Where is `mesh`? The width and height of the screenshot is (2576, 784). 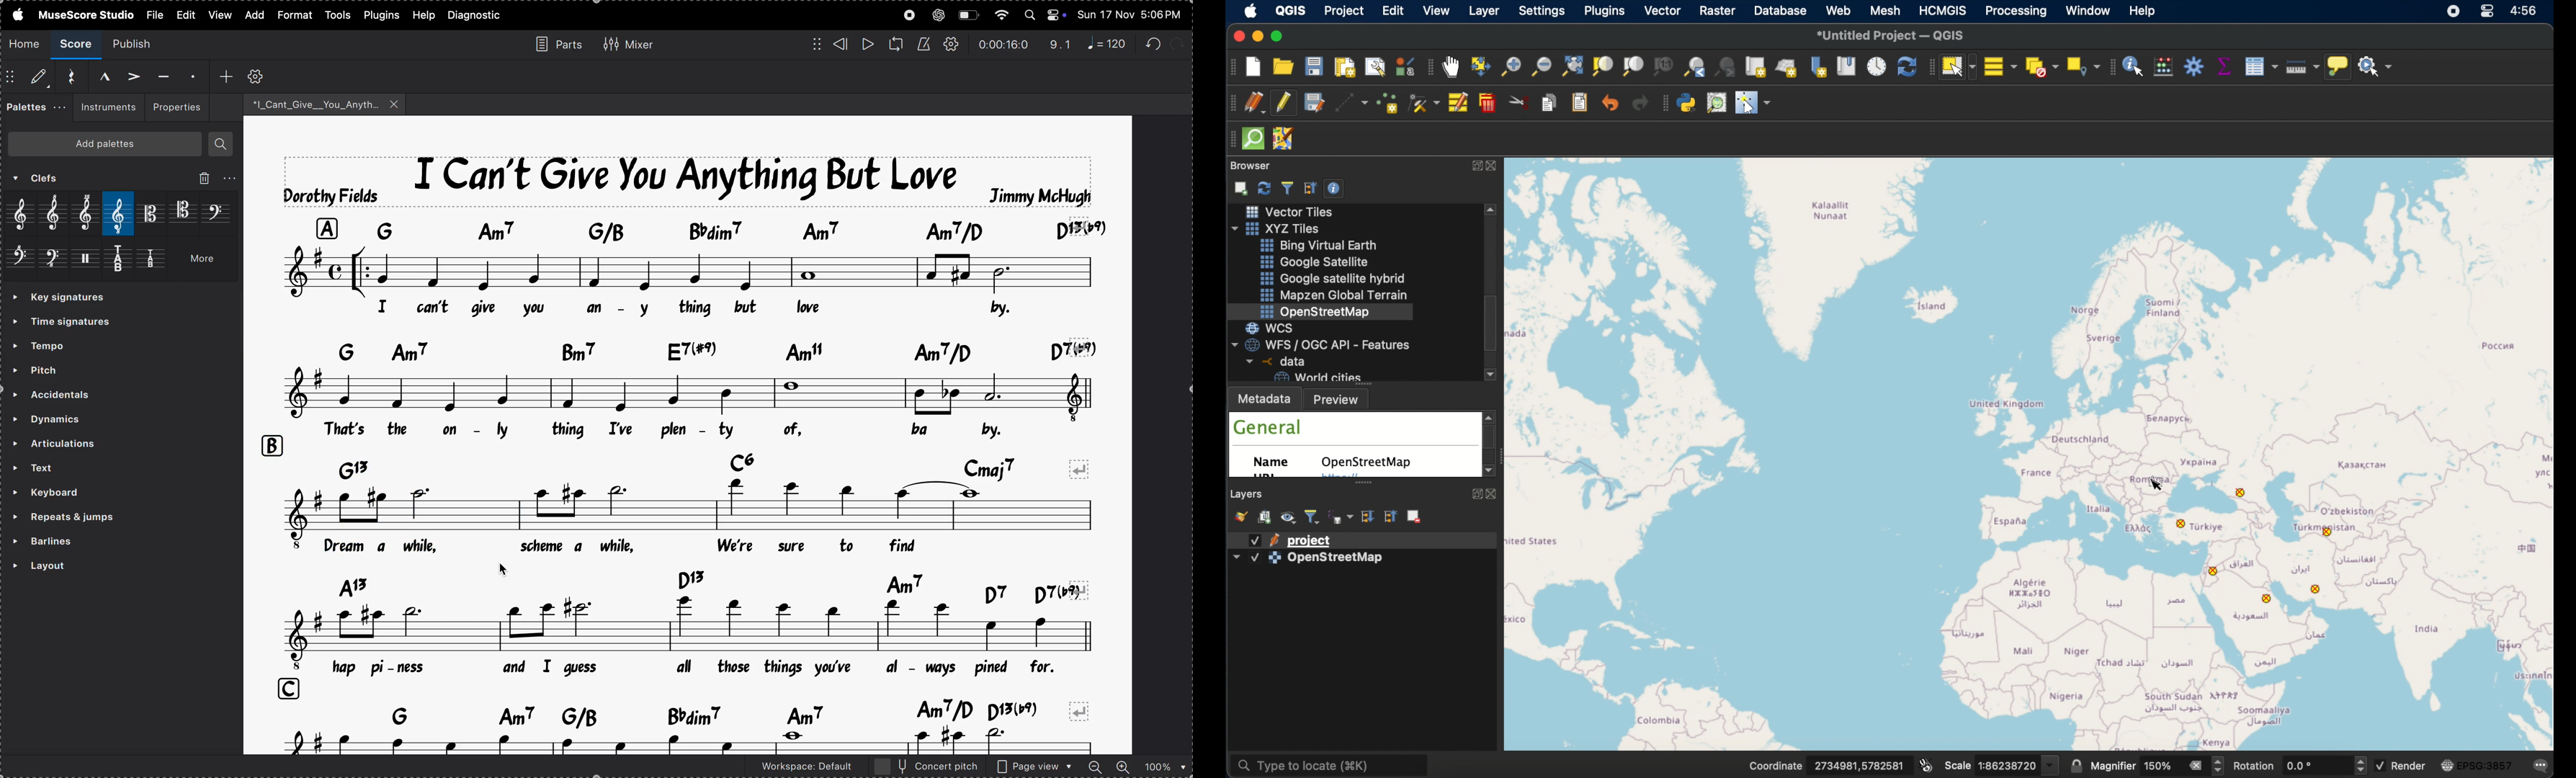 mesh is located at coordinates (1884, 9).